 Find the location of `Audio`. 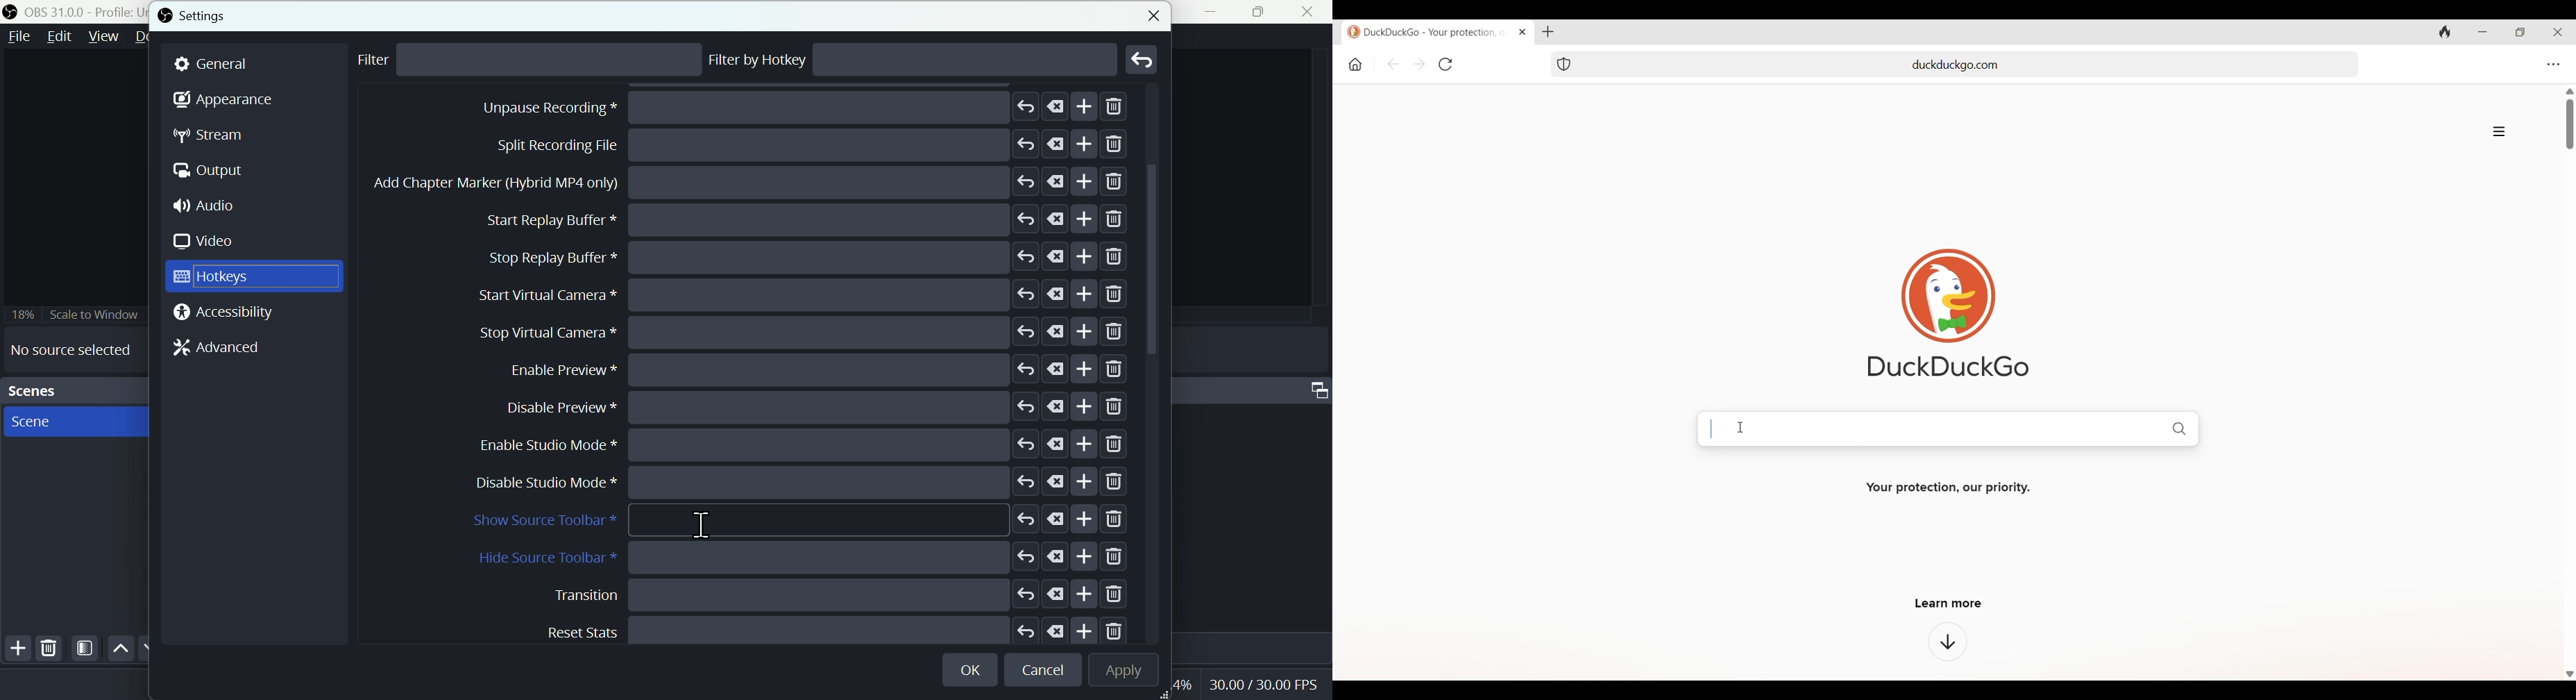

Audio is located at coordinates (210, 207).